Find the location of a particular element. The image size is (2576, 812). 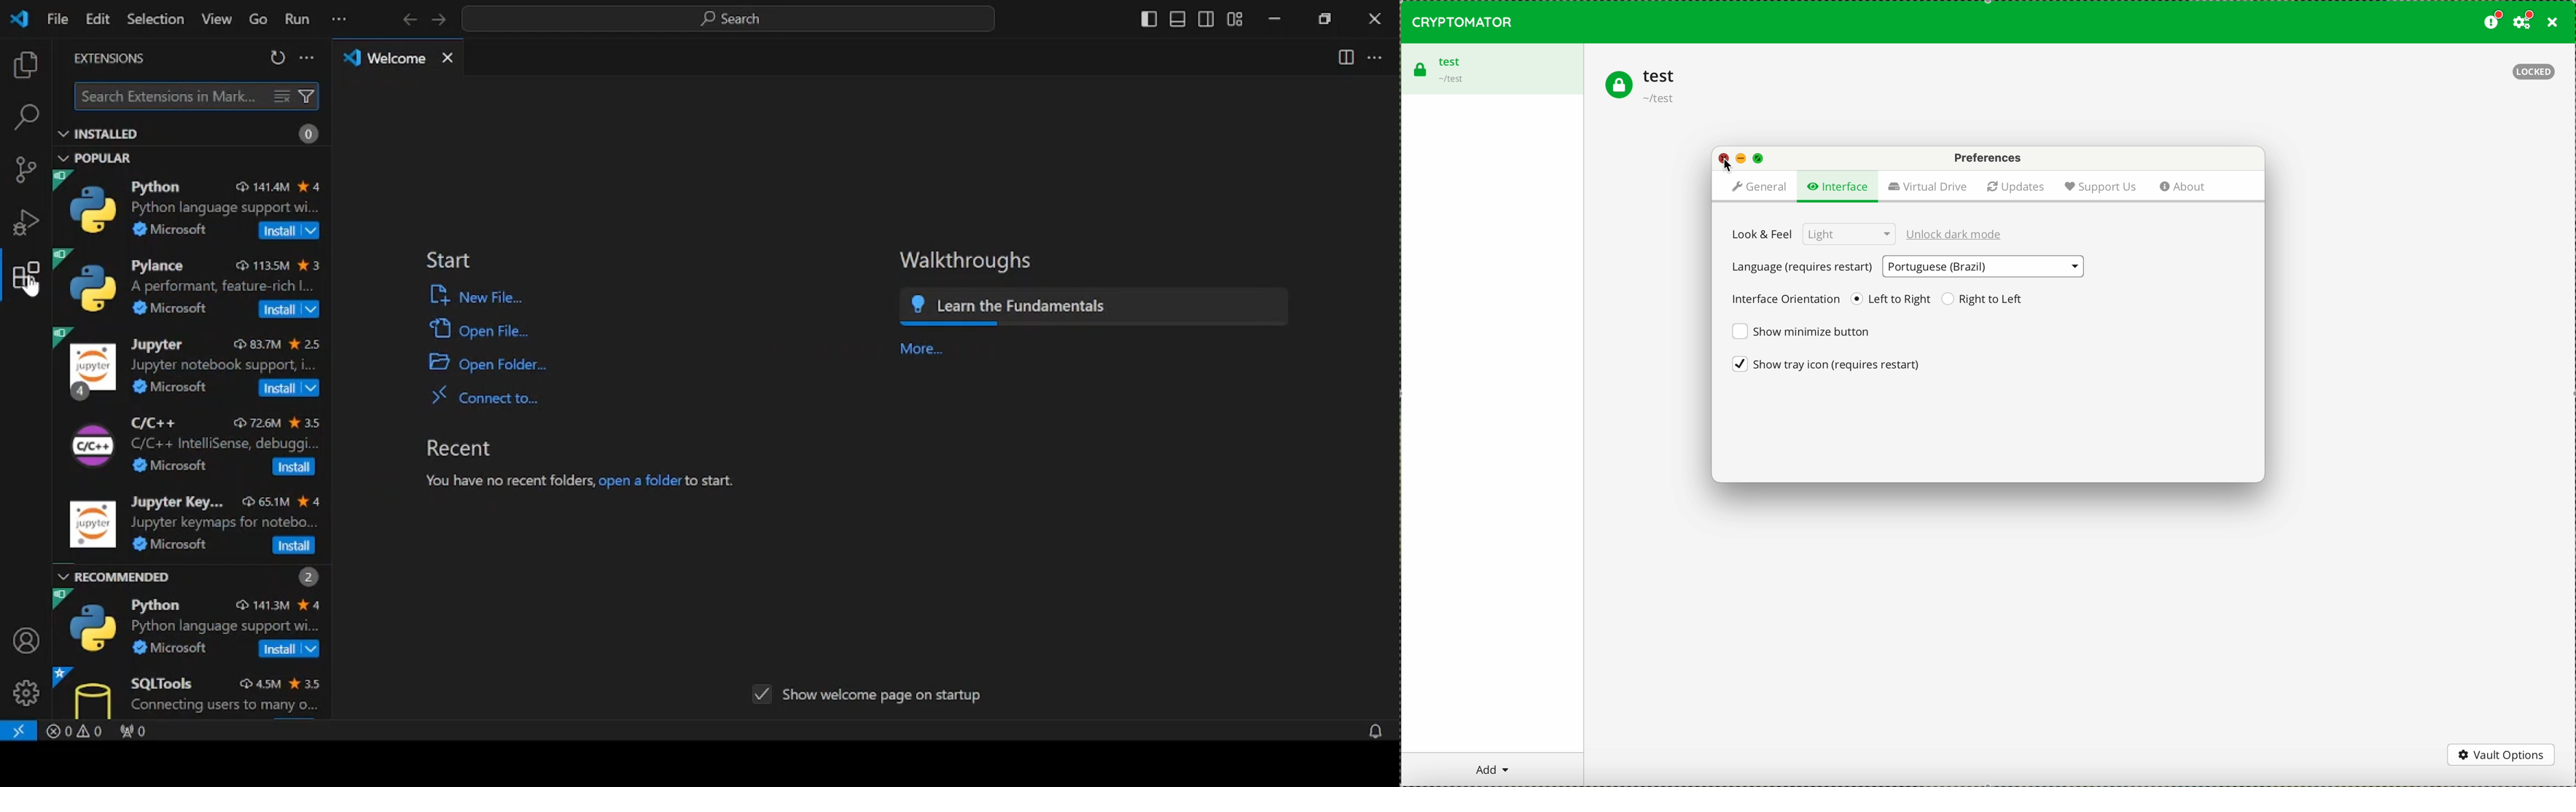

pylance is located at coordinates (190, 284).